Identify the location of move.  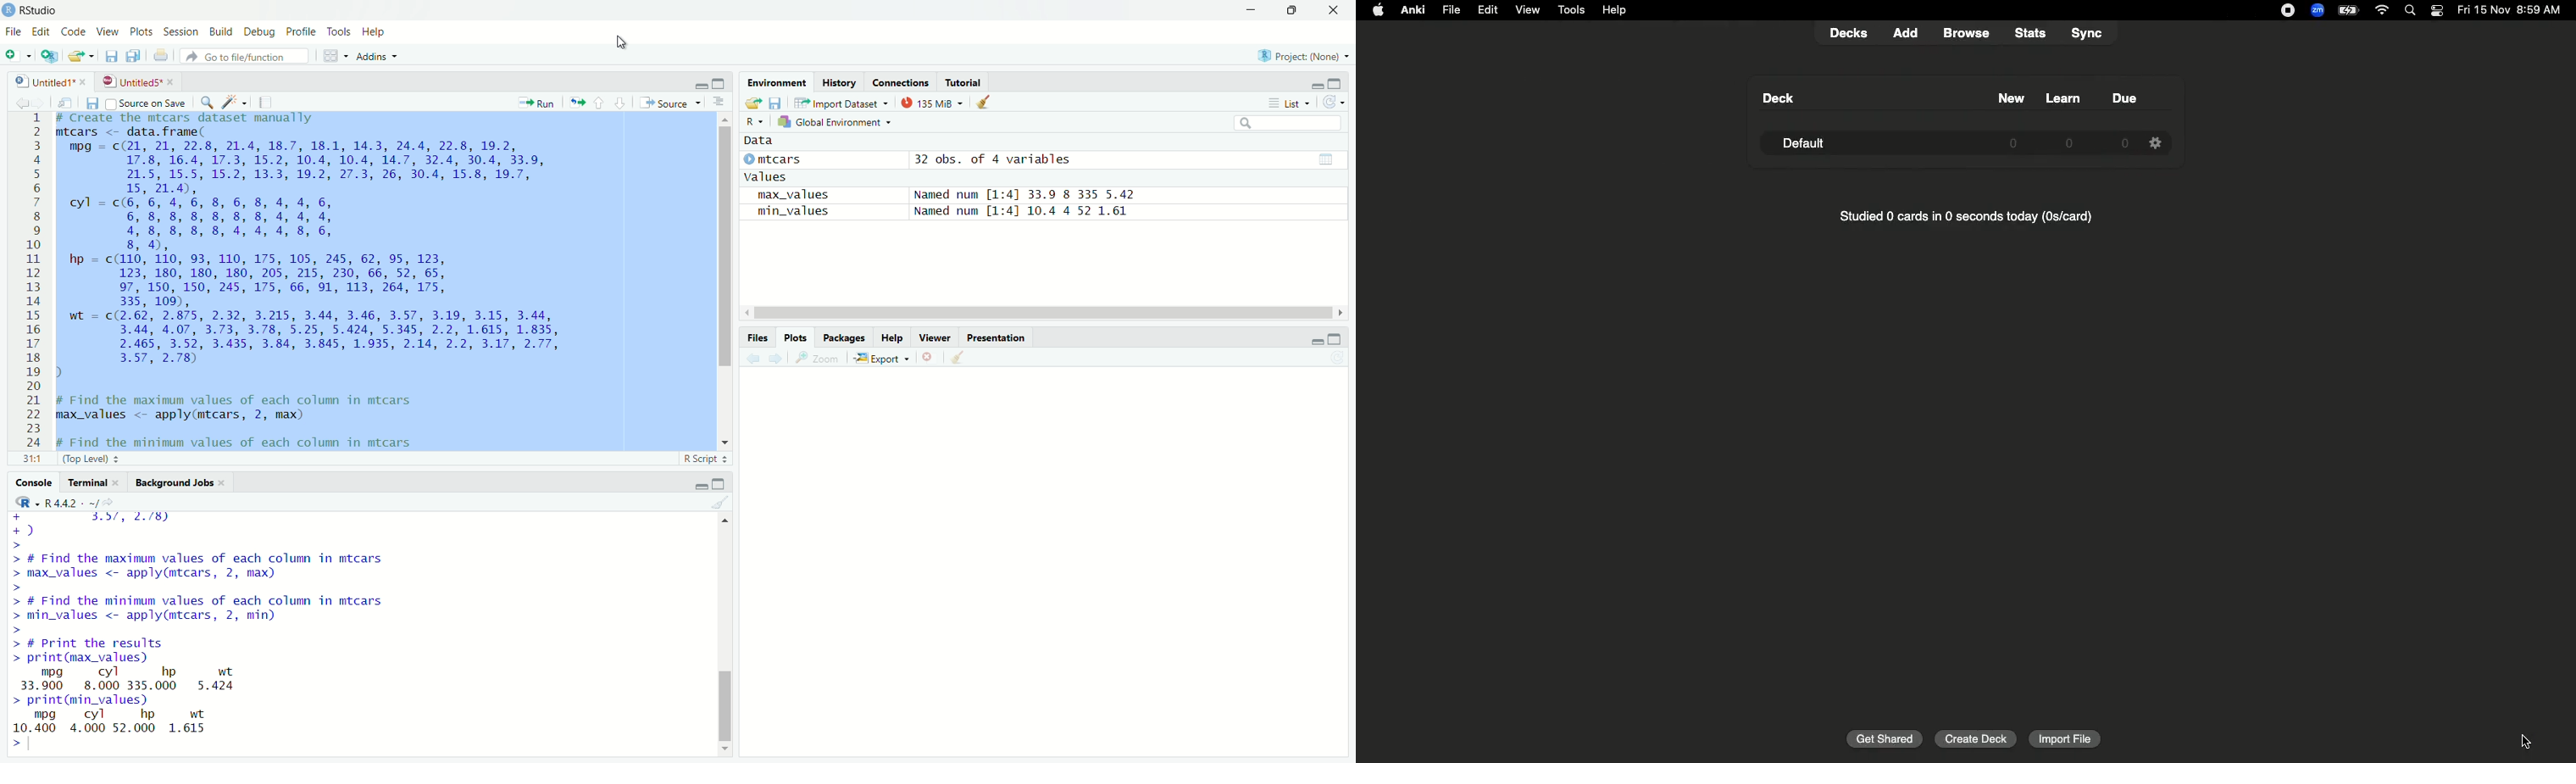
(71, 103).